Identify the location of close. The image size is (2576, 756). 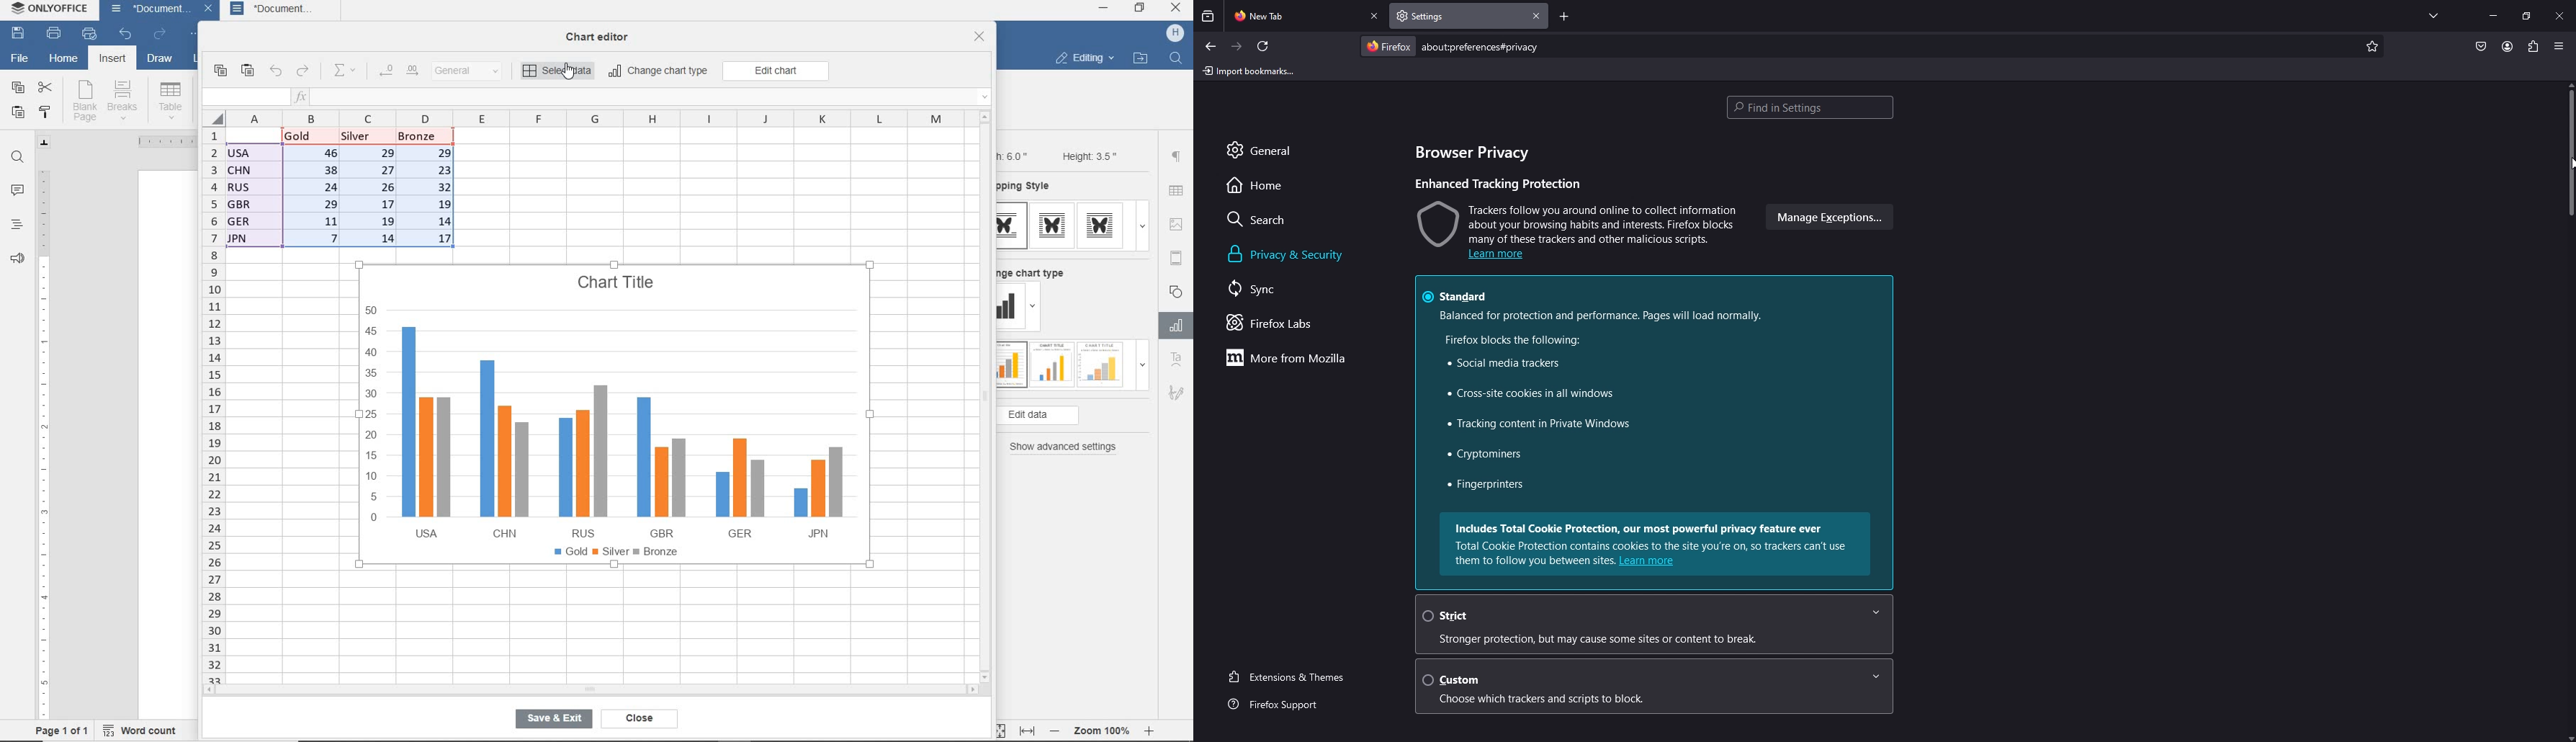
(644, 719).